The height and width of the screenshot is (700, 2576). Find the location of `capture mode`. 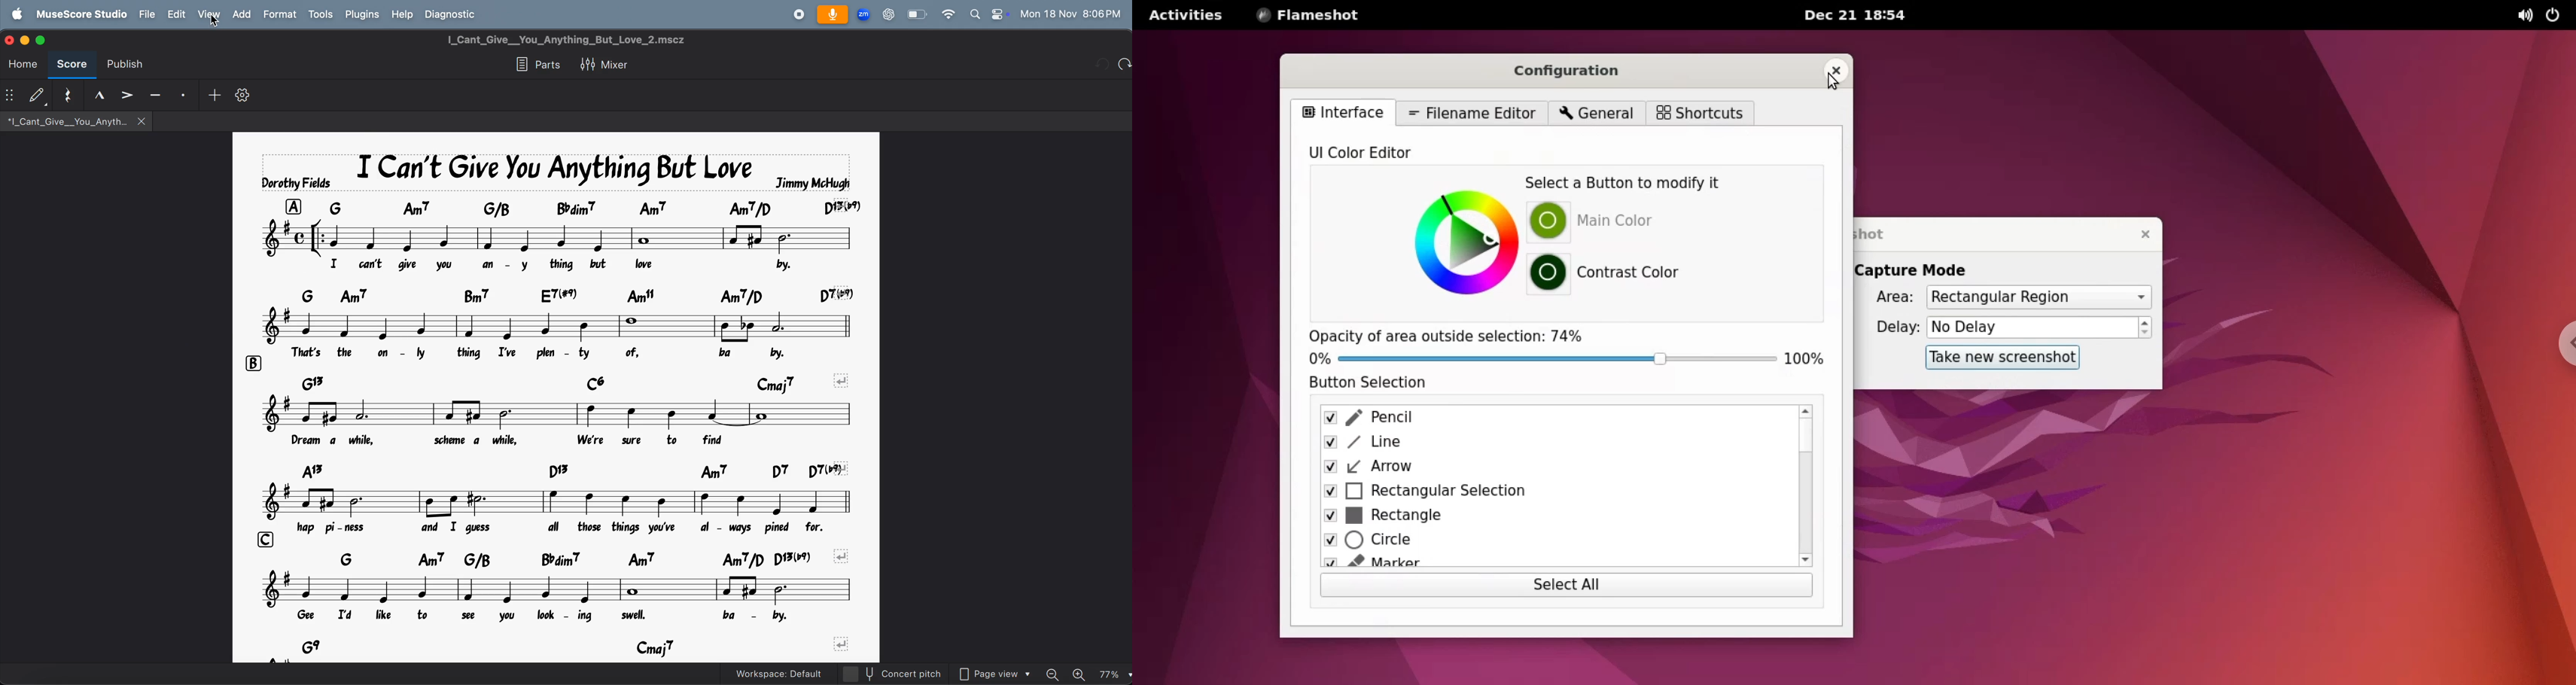

capture mode is located at coordinates (1923, 269).